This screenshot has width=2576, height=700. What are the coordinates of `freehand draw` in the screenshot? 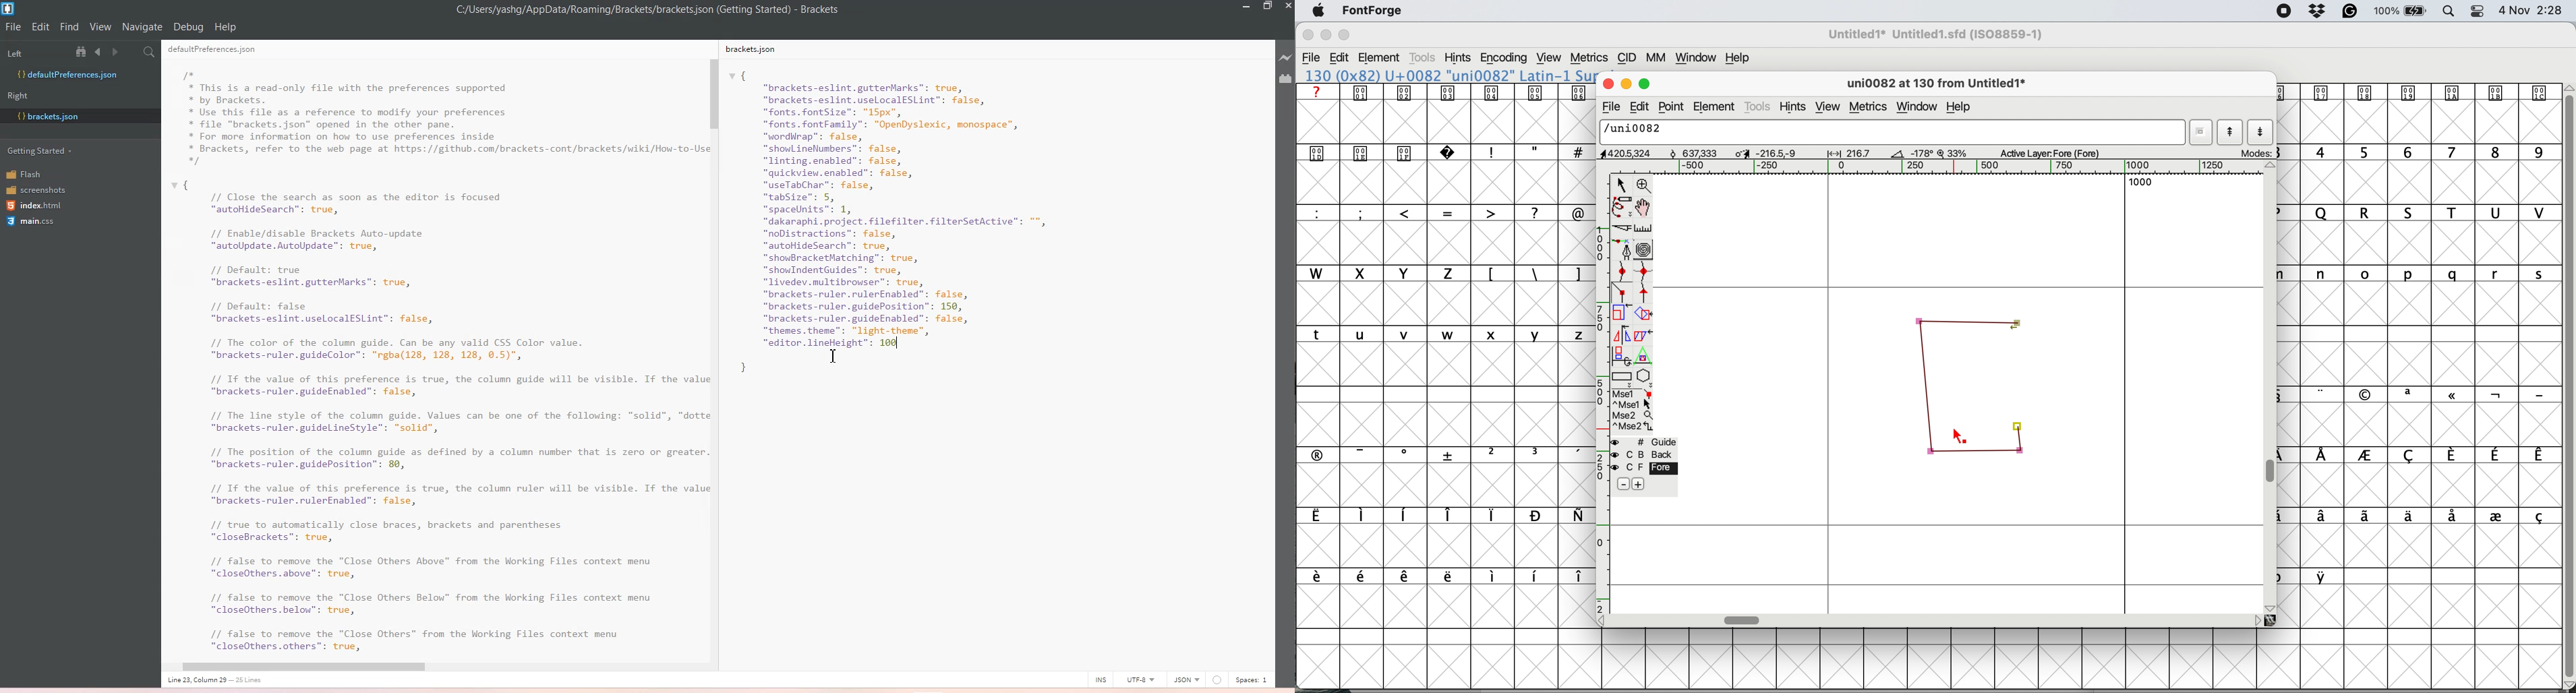 It's located at (1623, 208).